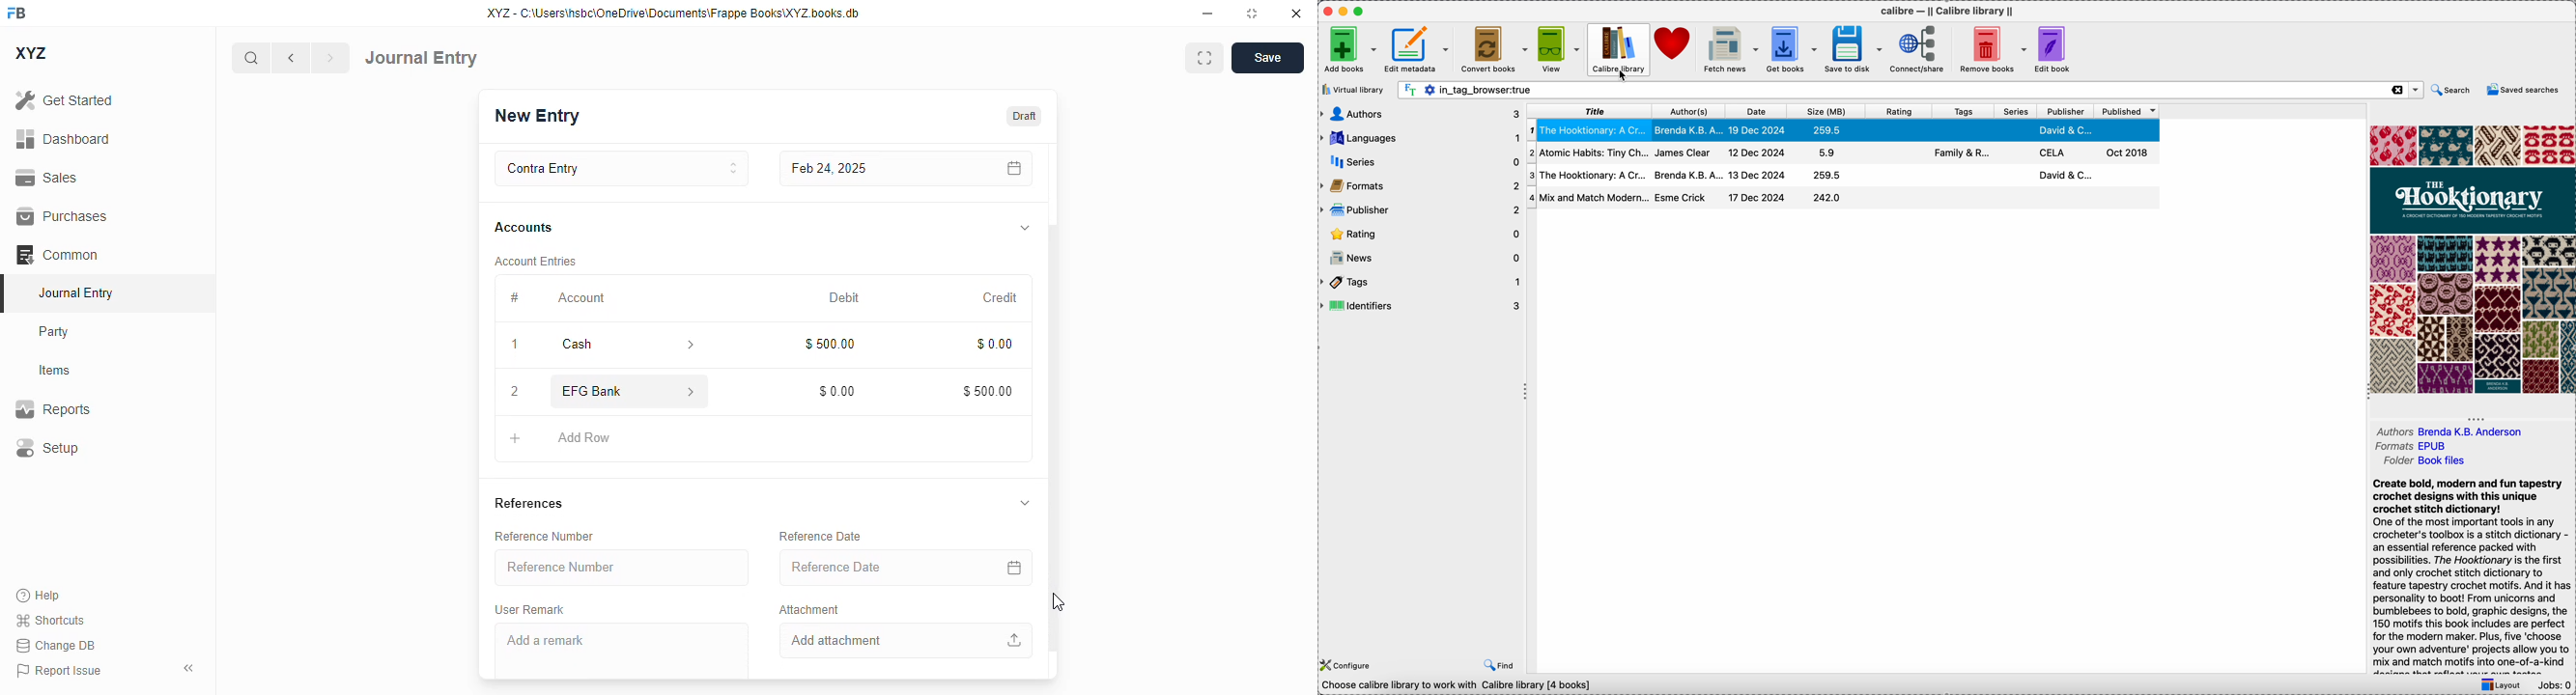 This screenshot has height=700, width=2576. Describe the element at coordinates (809, 611) in the screenshot. I see `attachment` at that location.